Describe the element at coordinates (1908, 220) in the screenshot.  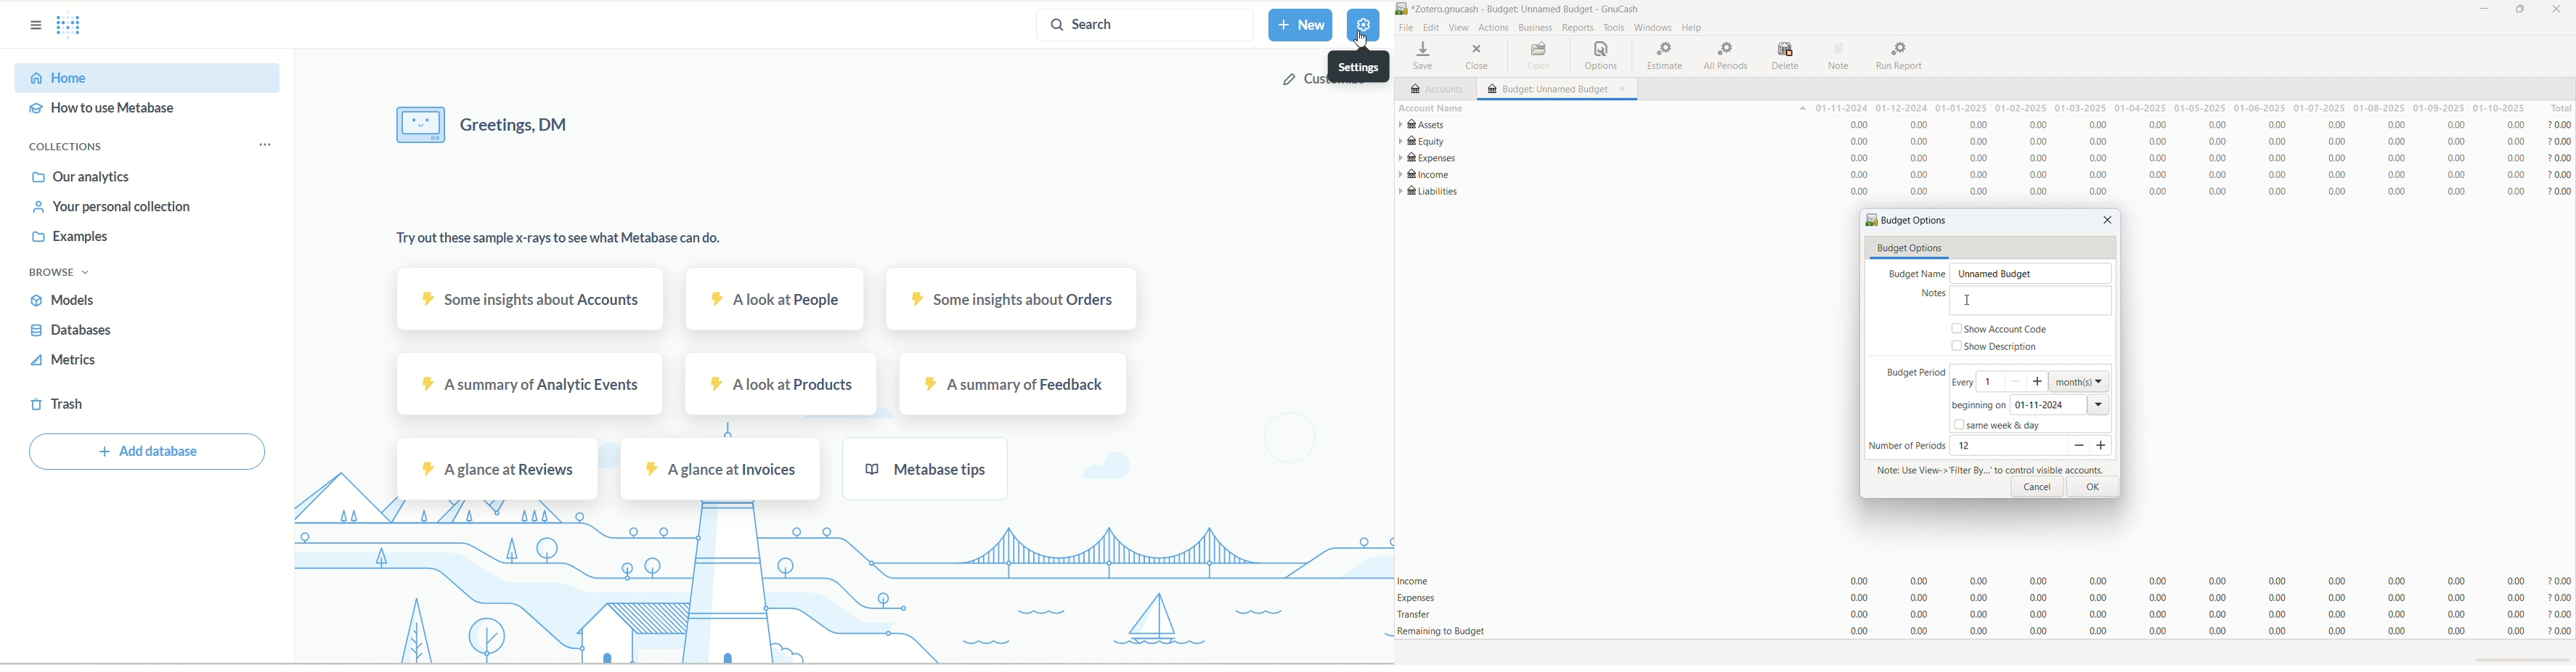
I see `budget options` at that location.